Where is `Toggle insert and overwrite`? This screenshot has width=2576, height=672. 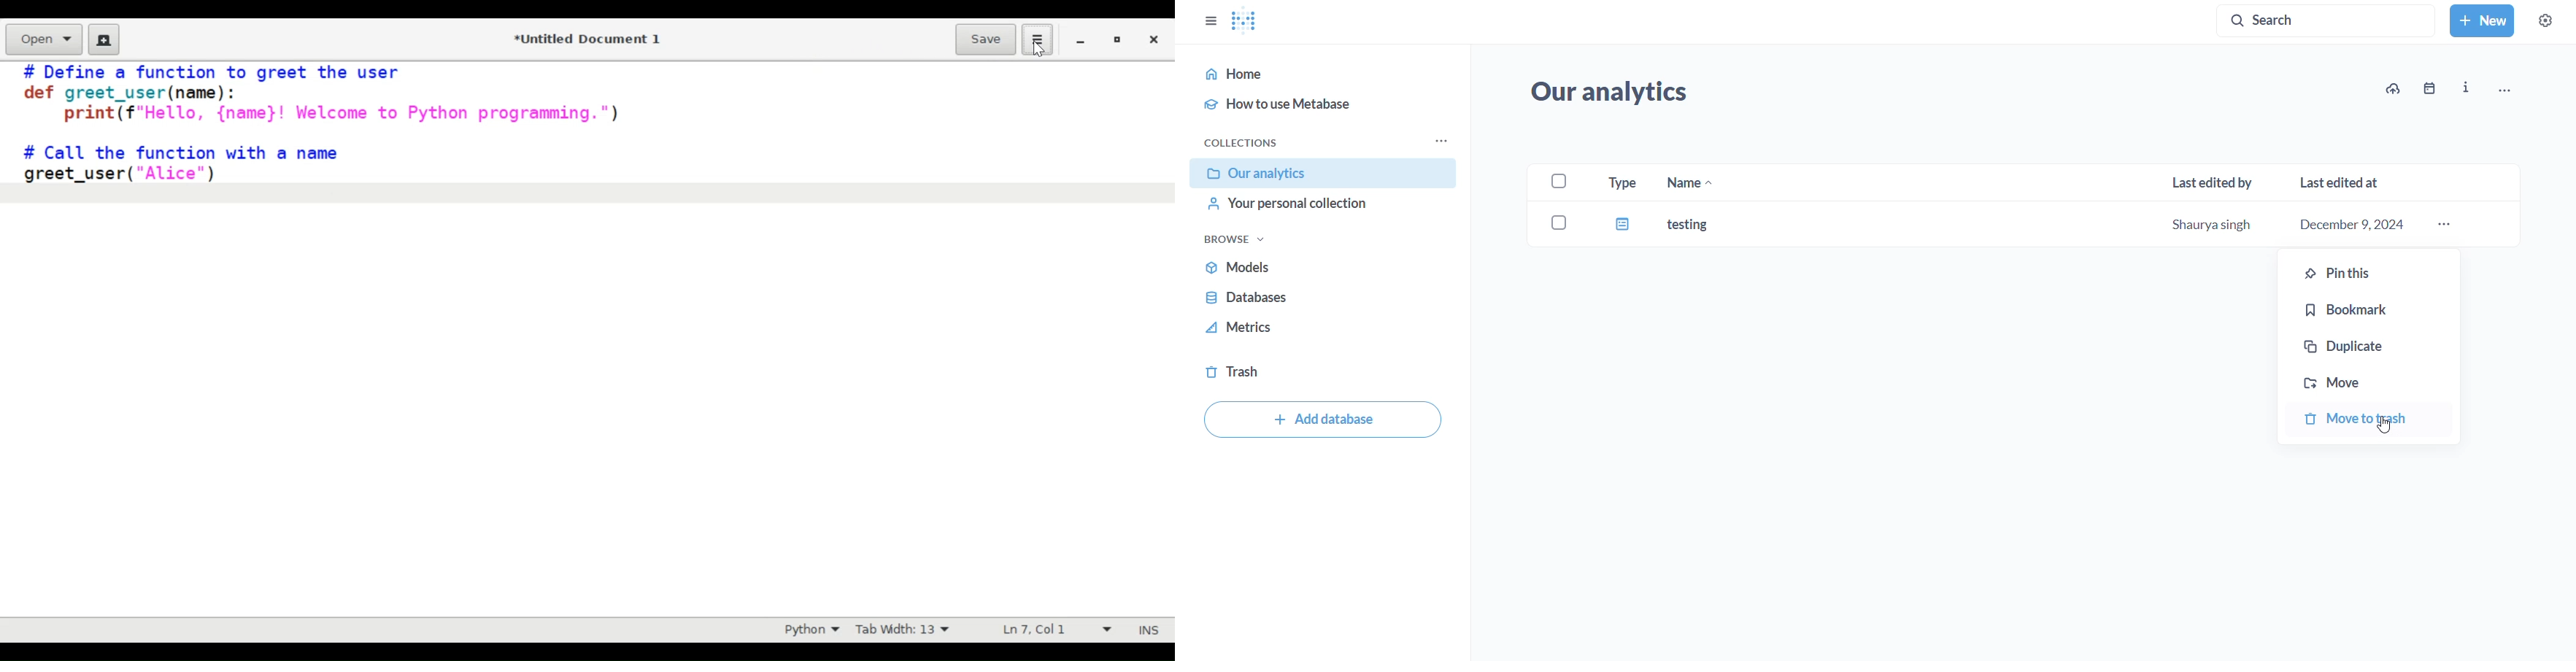 Toggle insert and overwrite is located at coordinates (1137, 630).